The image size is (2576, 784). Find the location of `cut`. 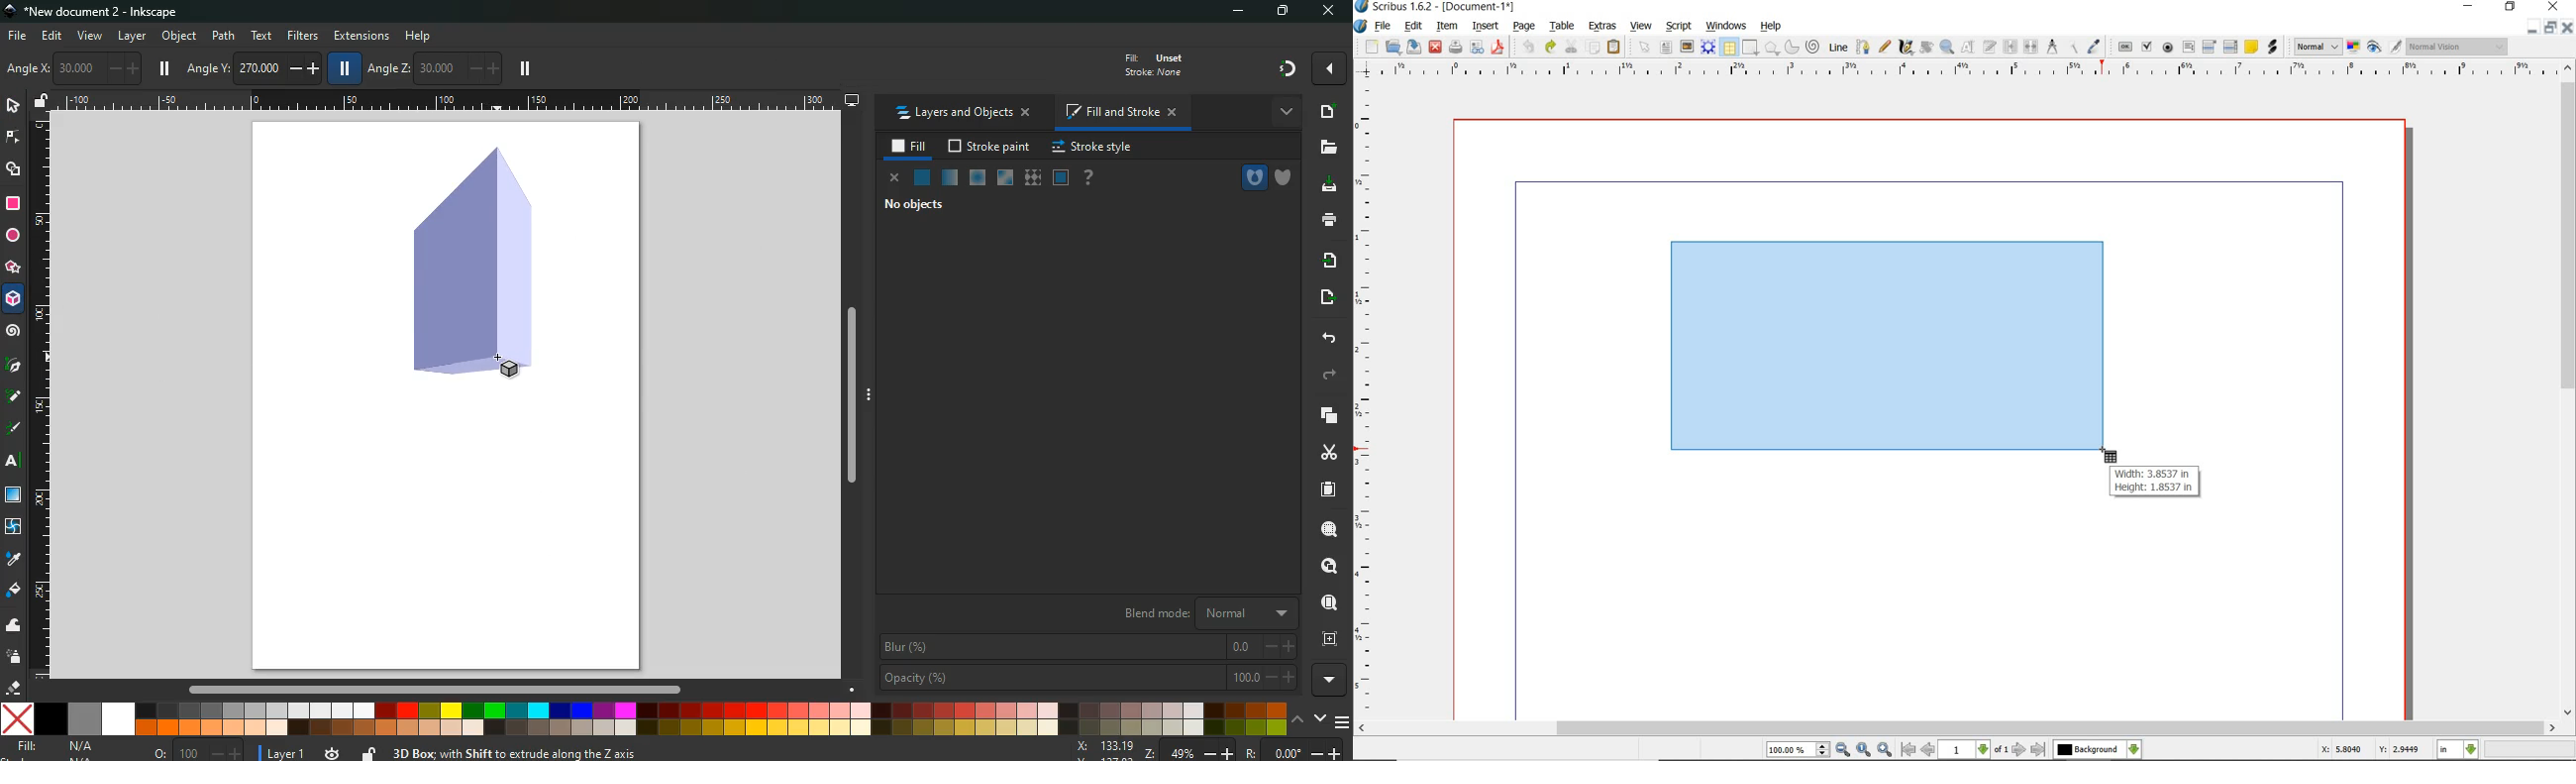

cut is located at coordinates (1329, 452).